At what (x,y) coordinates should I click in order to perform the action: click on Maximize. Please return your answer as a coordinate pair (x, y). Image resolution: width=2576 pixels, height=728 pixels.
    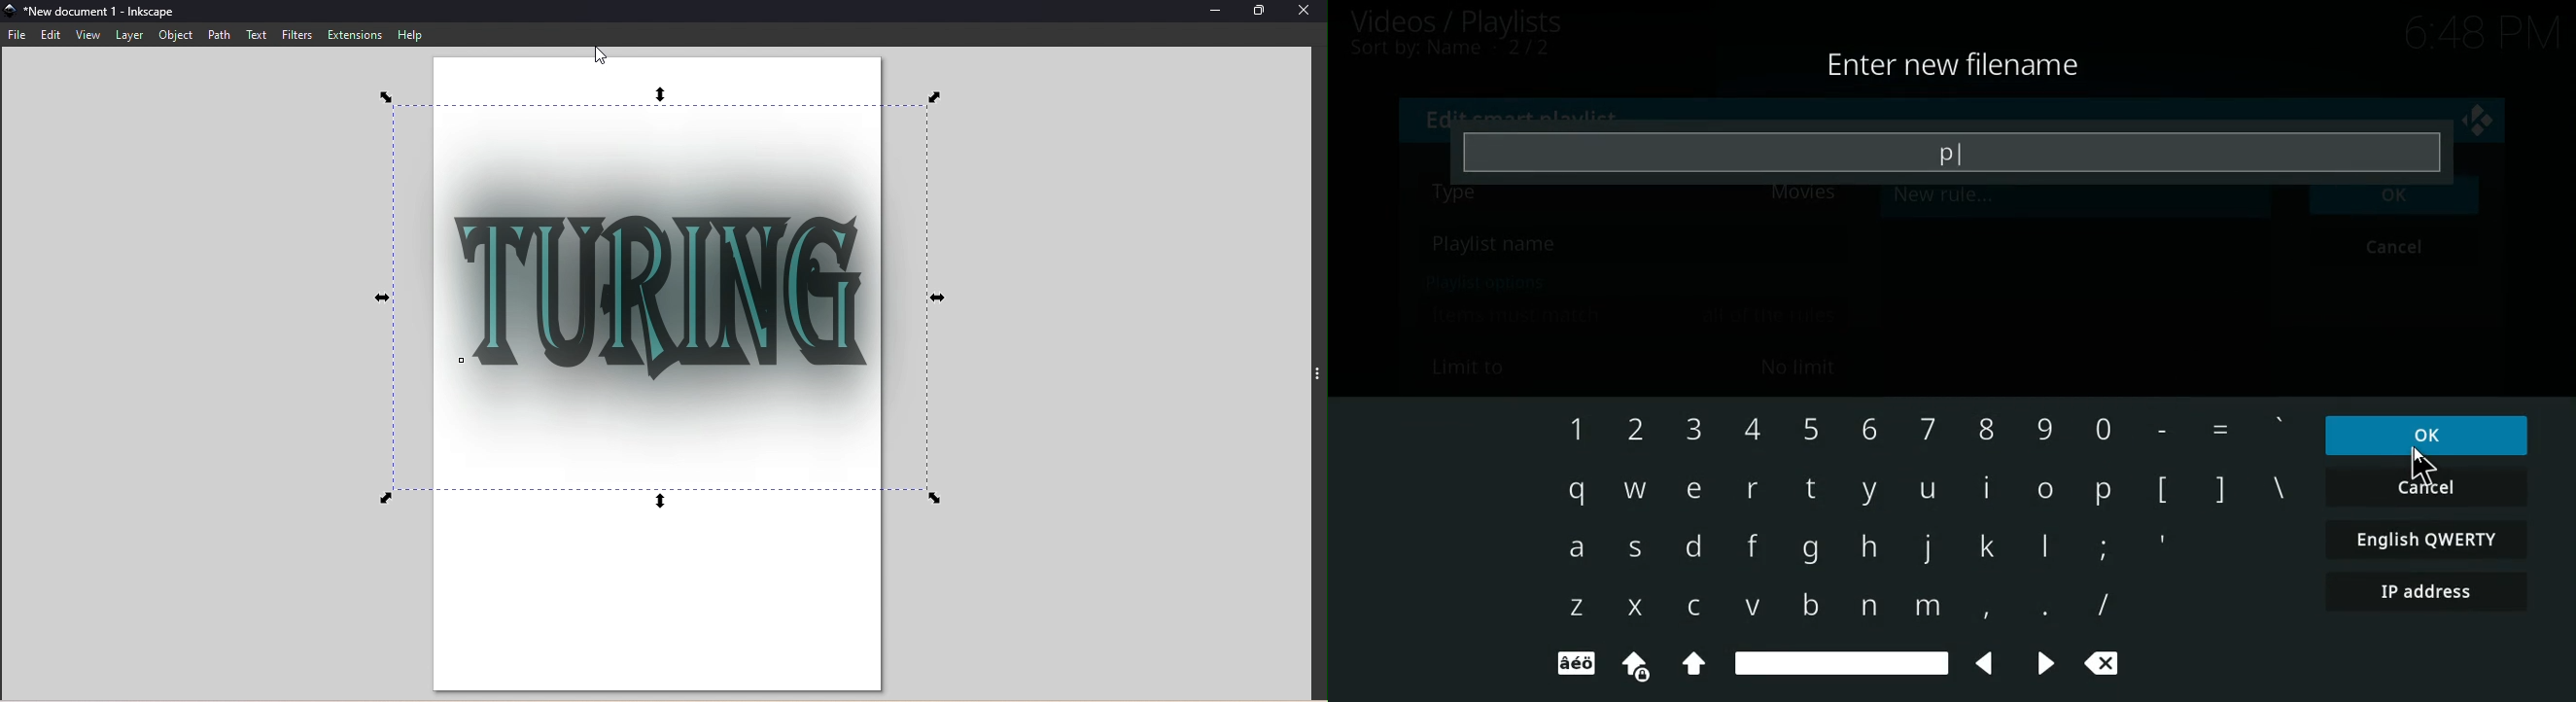
    Looking at the image, I should click on (1259, 12).